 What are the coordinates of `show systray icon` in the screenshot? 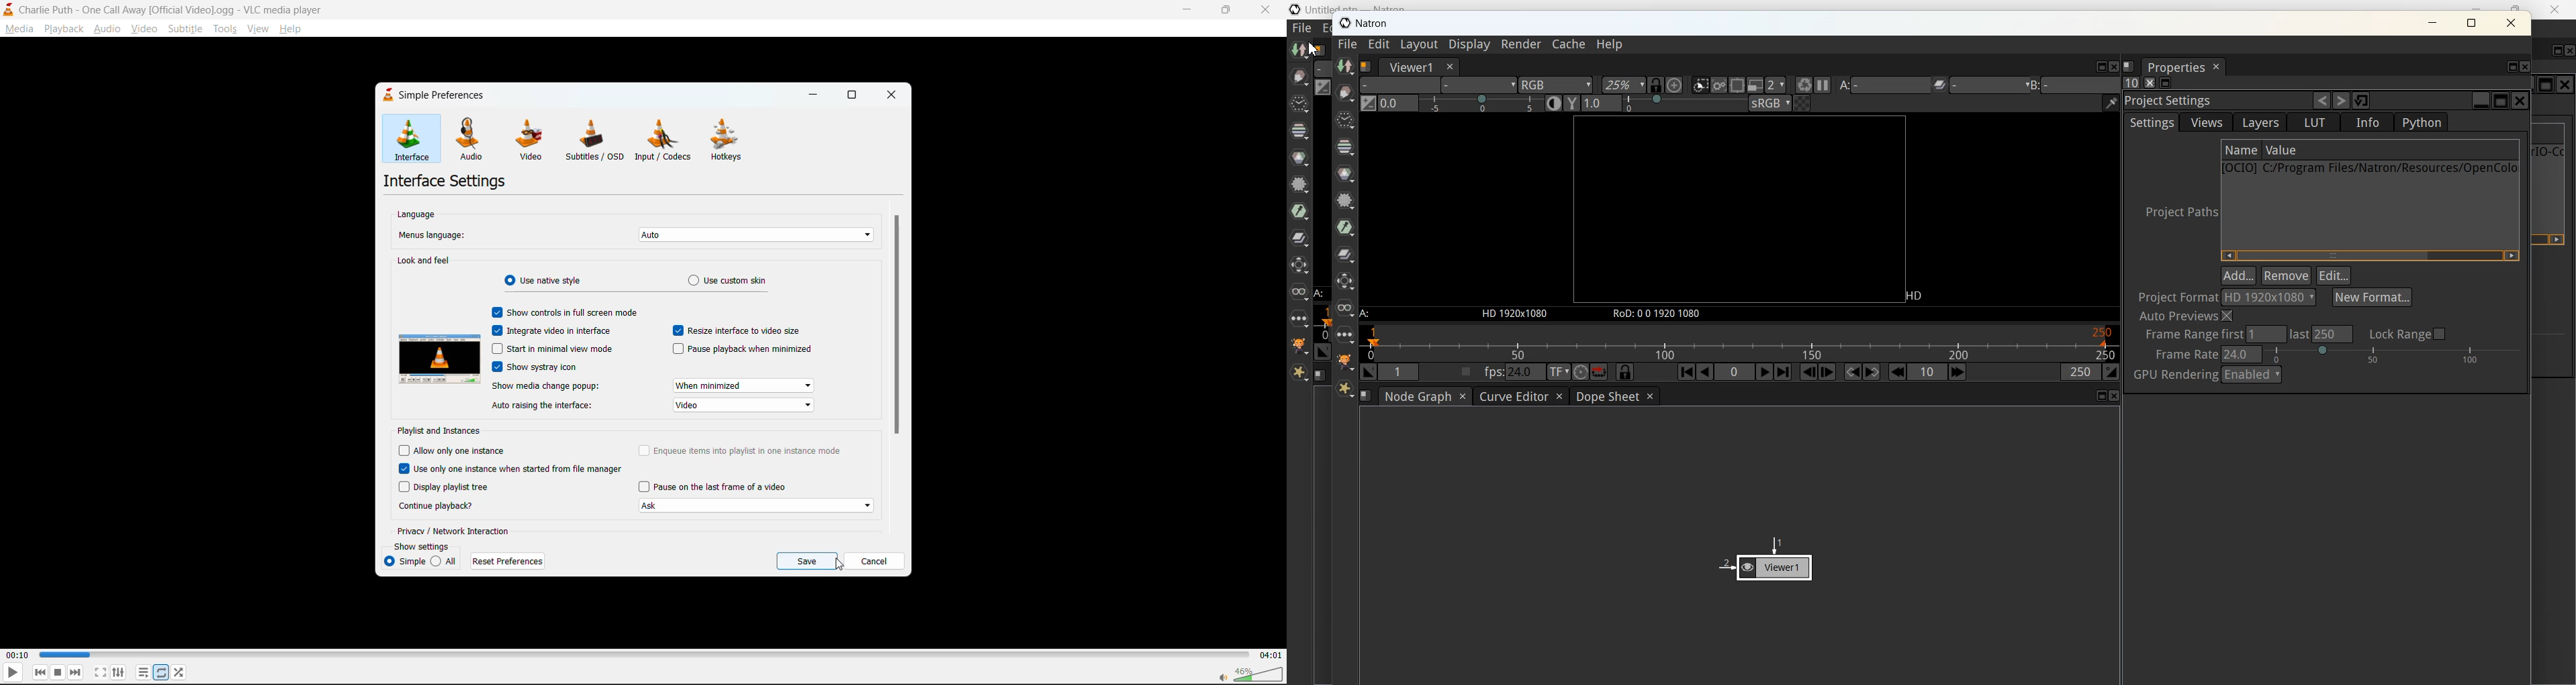 It's located at (549, 368).